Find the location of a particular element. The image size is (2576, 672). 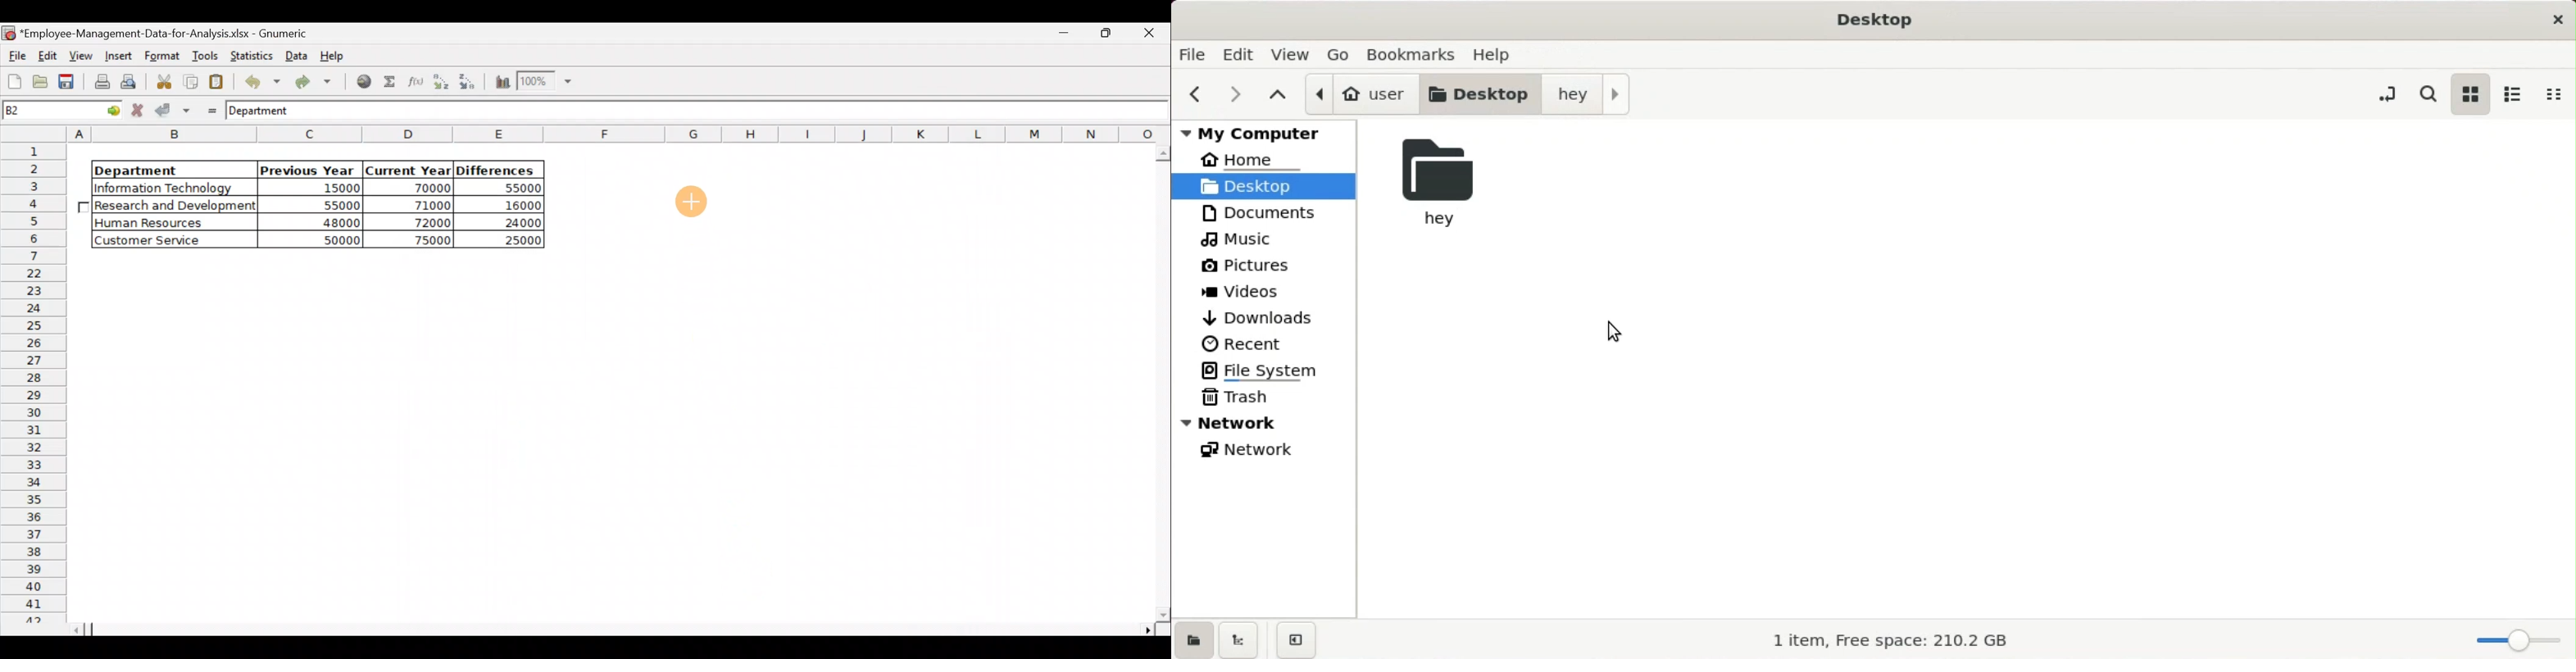

view is located at coordinates (1293, 55).